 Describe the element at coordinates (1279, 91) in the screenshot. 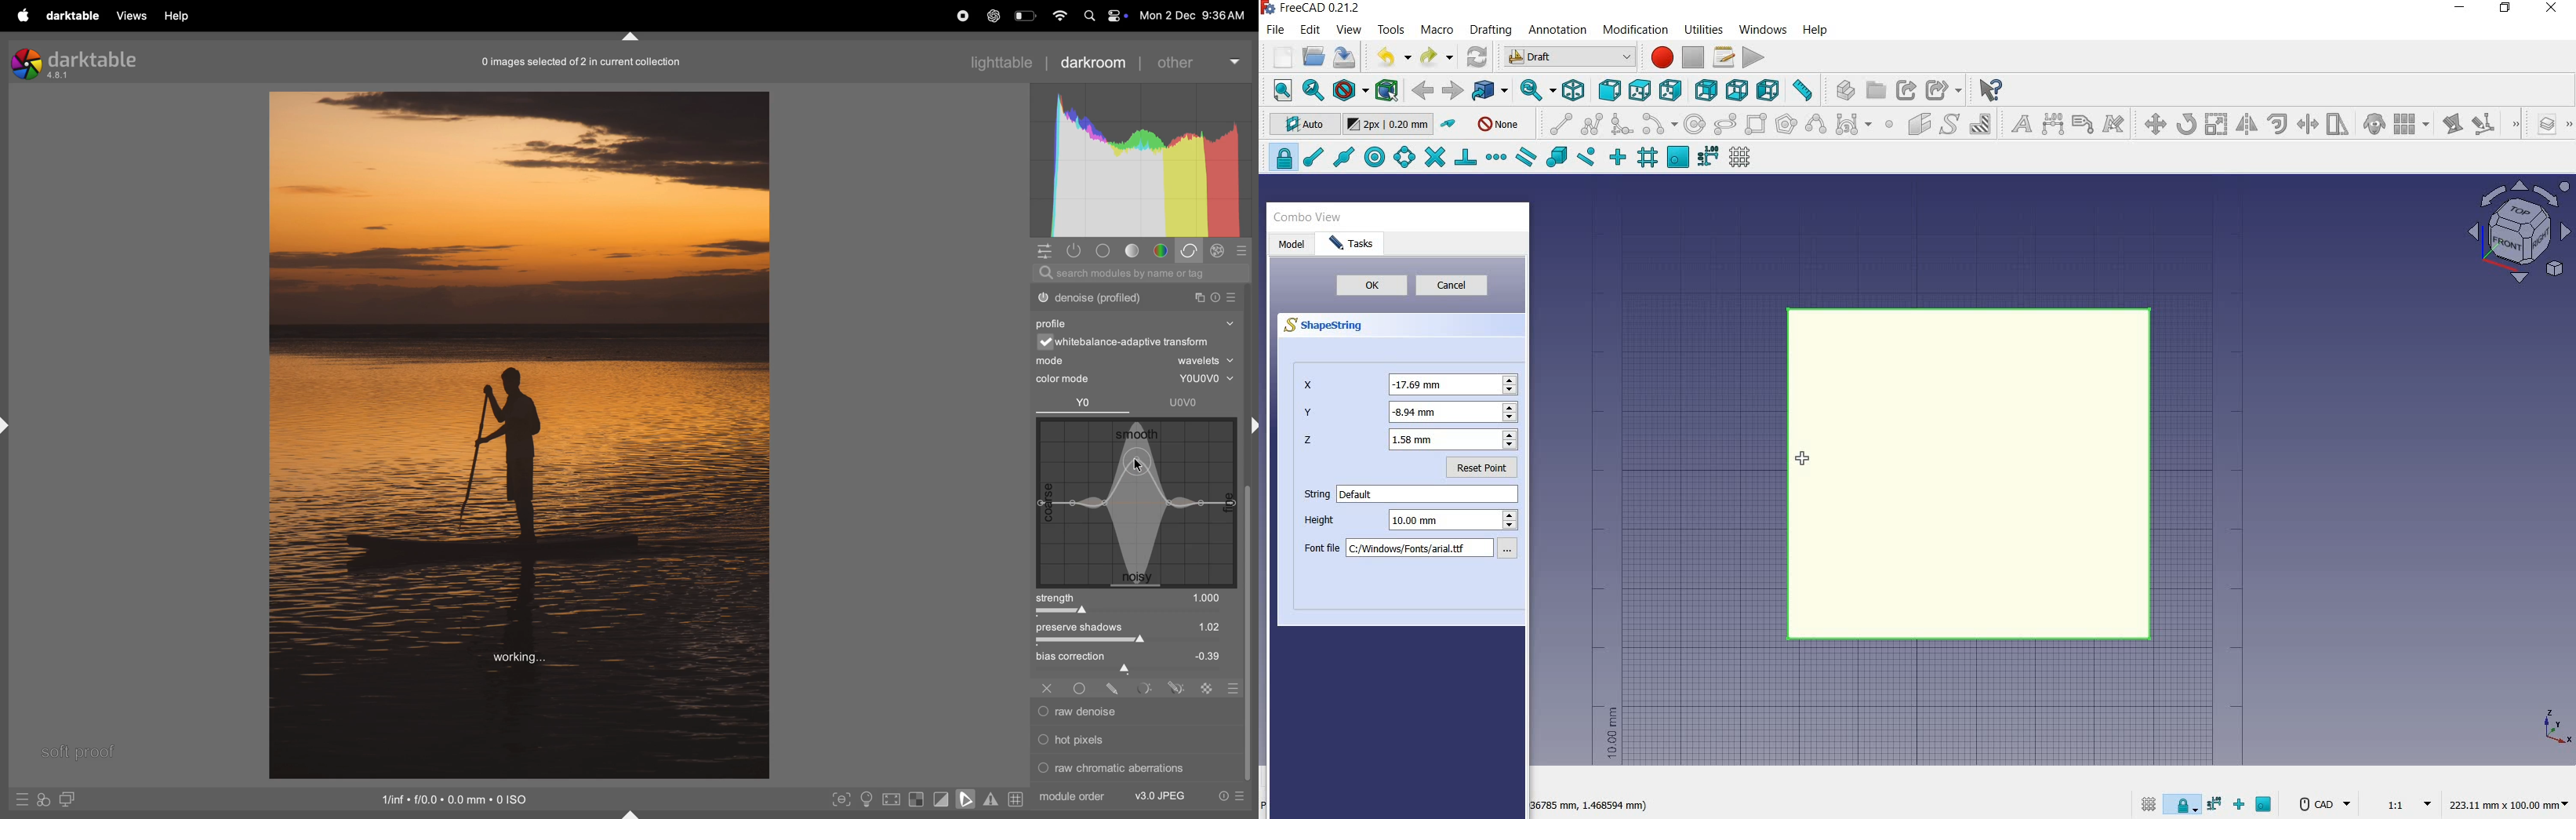

I see `fit all` at that location.